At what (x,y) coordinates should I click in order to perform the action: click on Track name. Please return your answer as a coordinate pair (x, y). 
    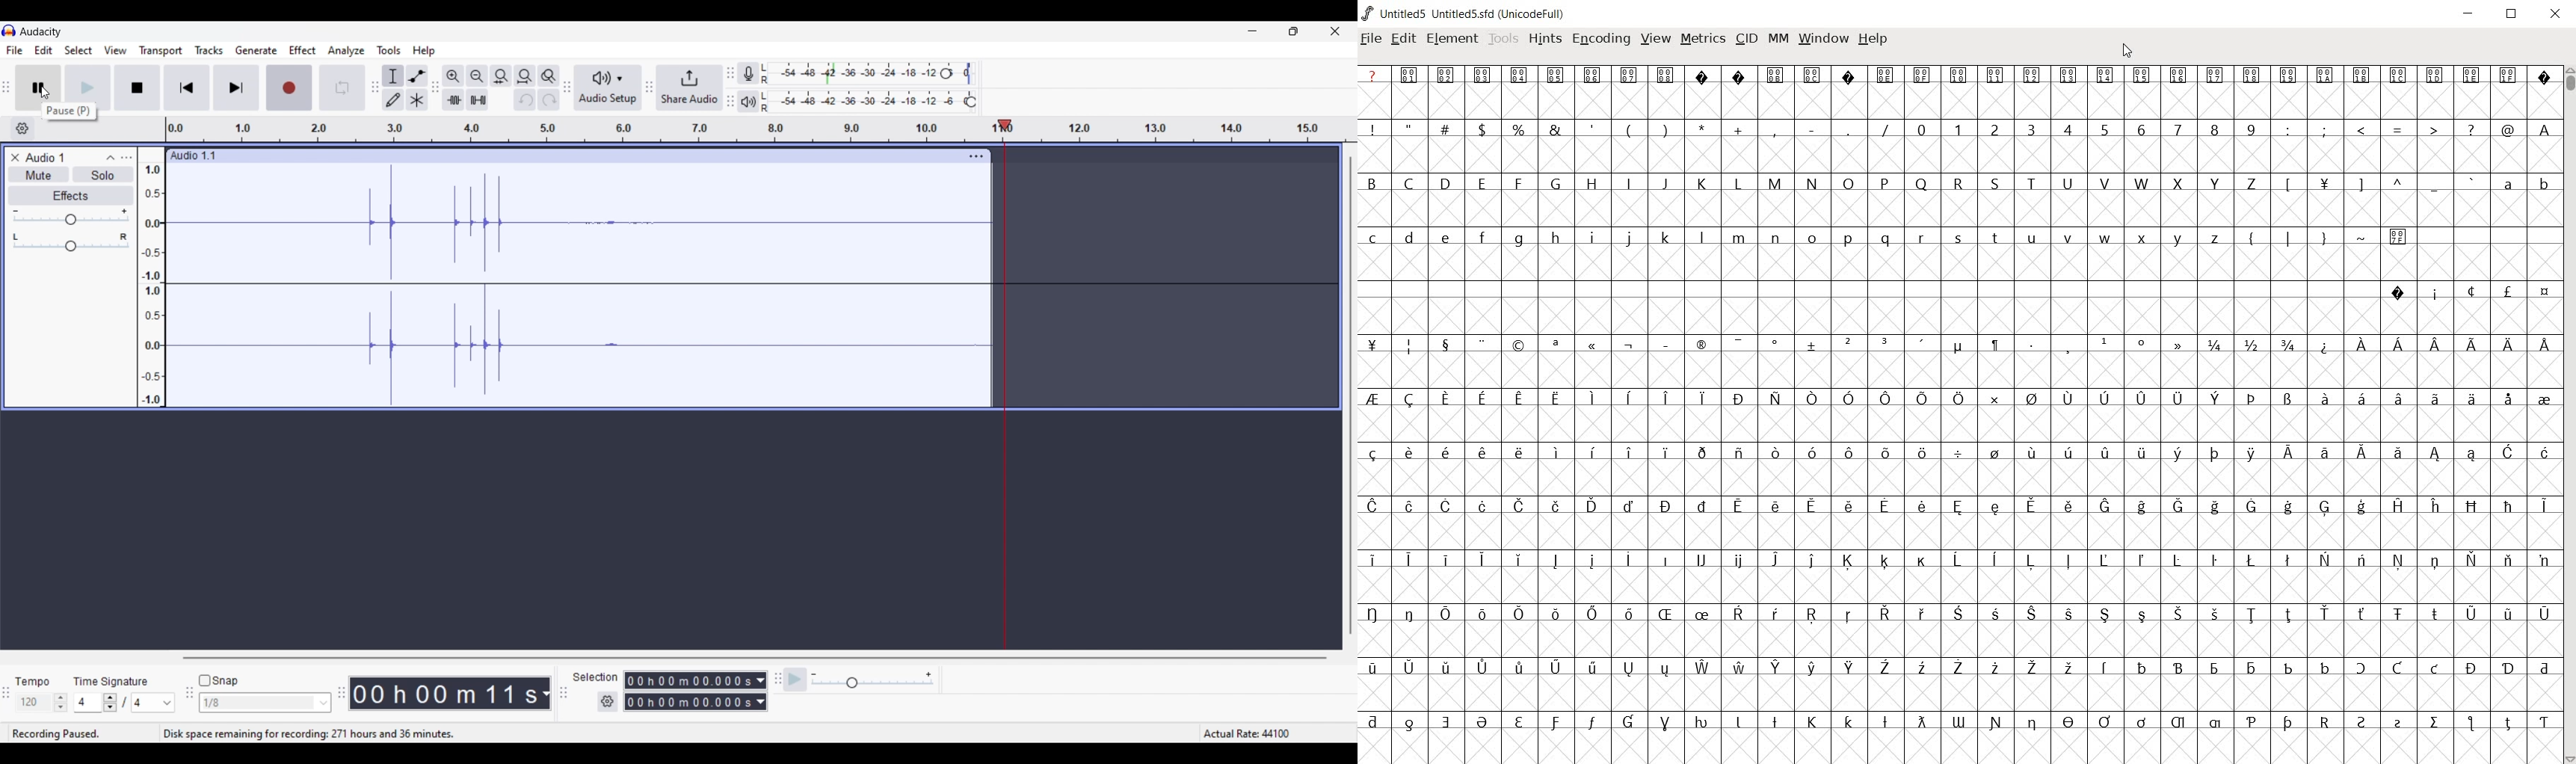
    Looking at the image, I should click on (194, 156).